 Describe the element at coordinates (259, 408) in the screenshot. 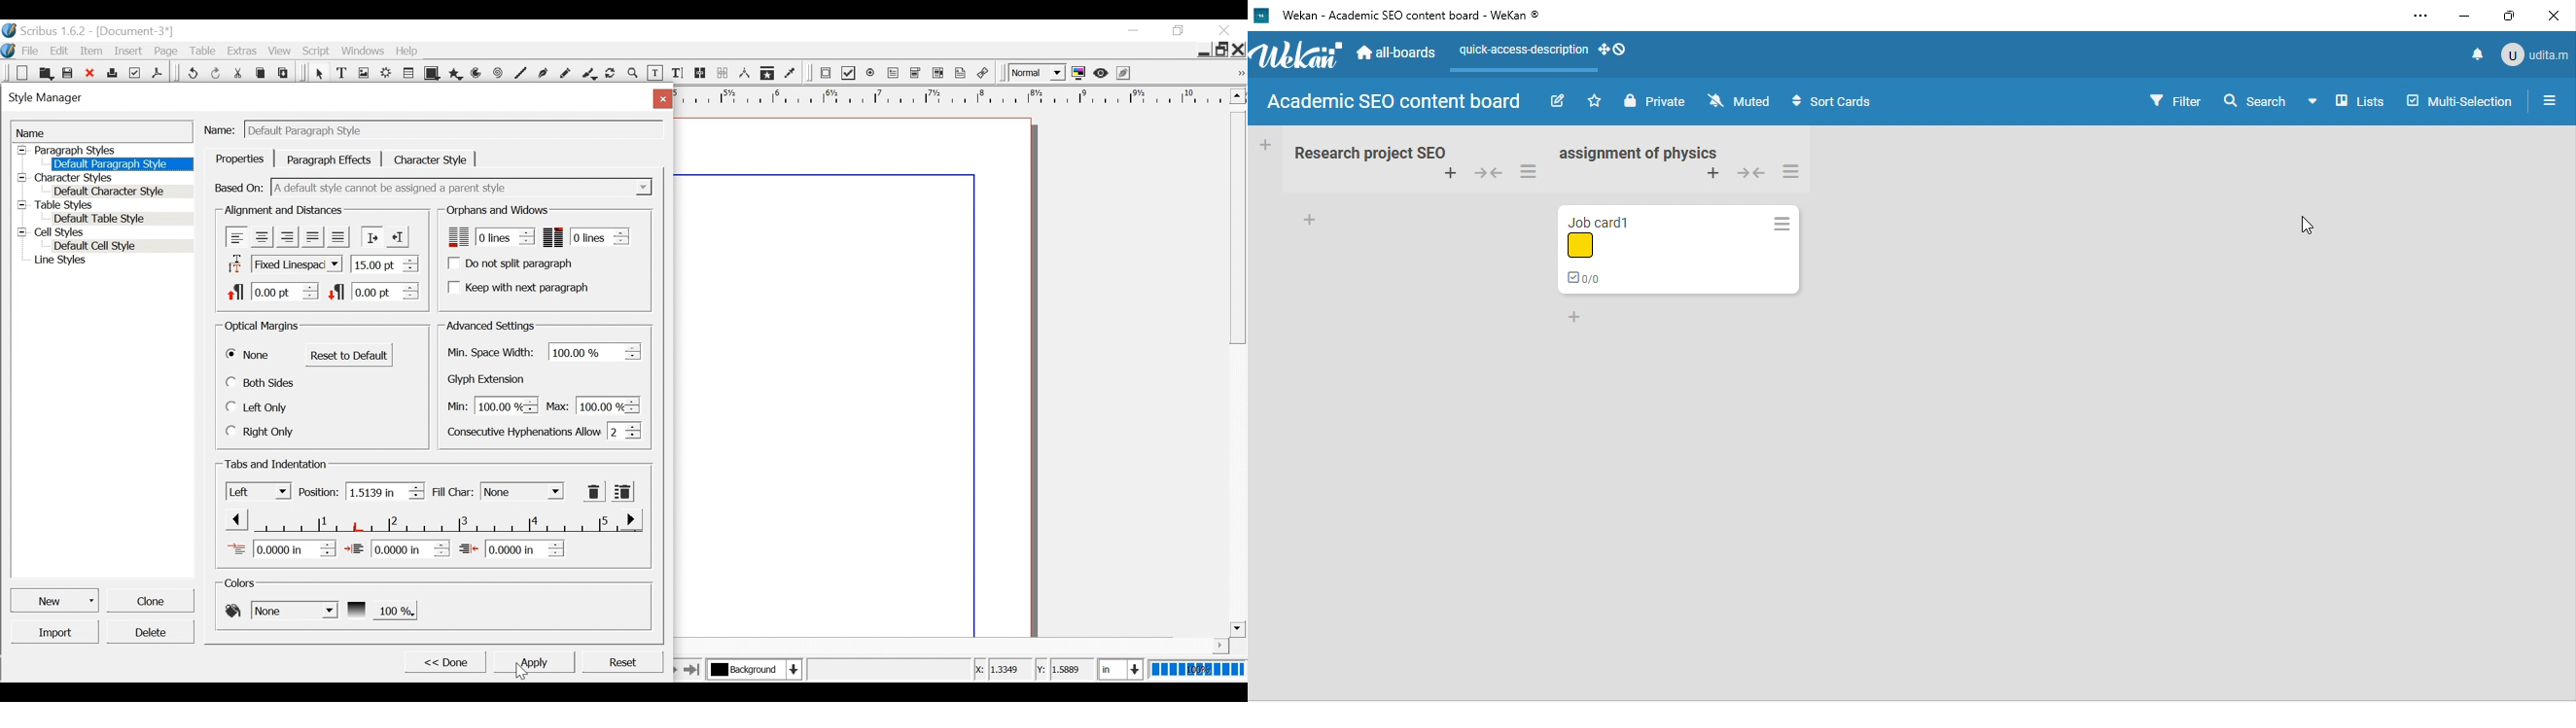

I see `(un)Select left only` at that location.